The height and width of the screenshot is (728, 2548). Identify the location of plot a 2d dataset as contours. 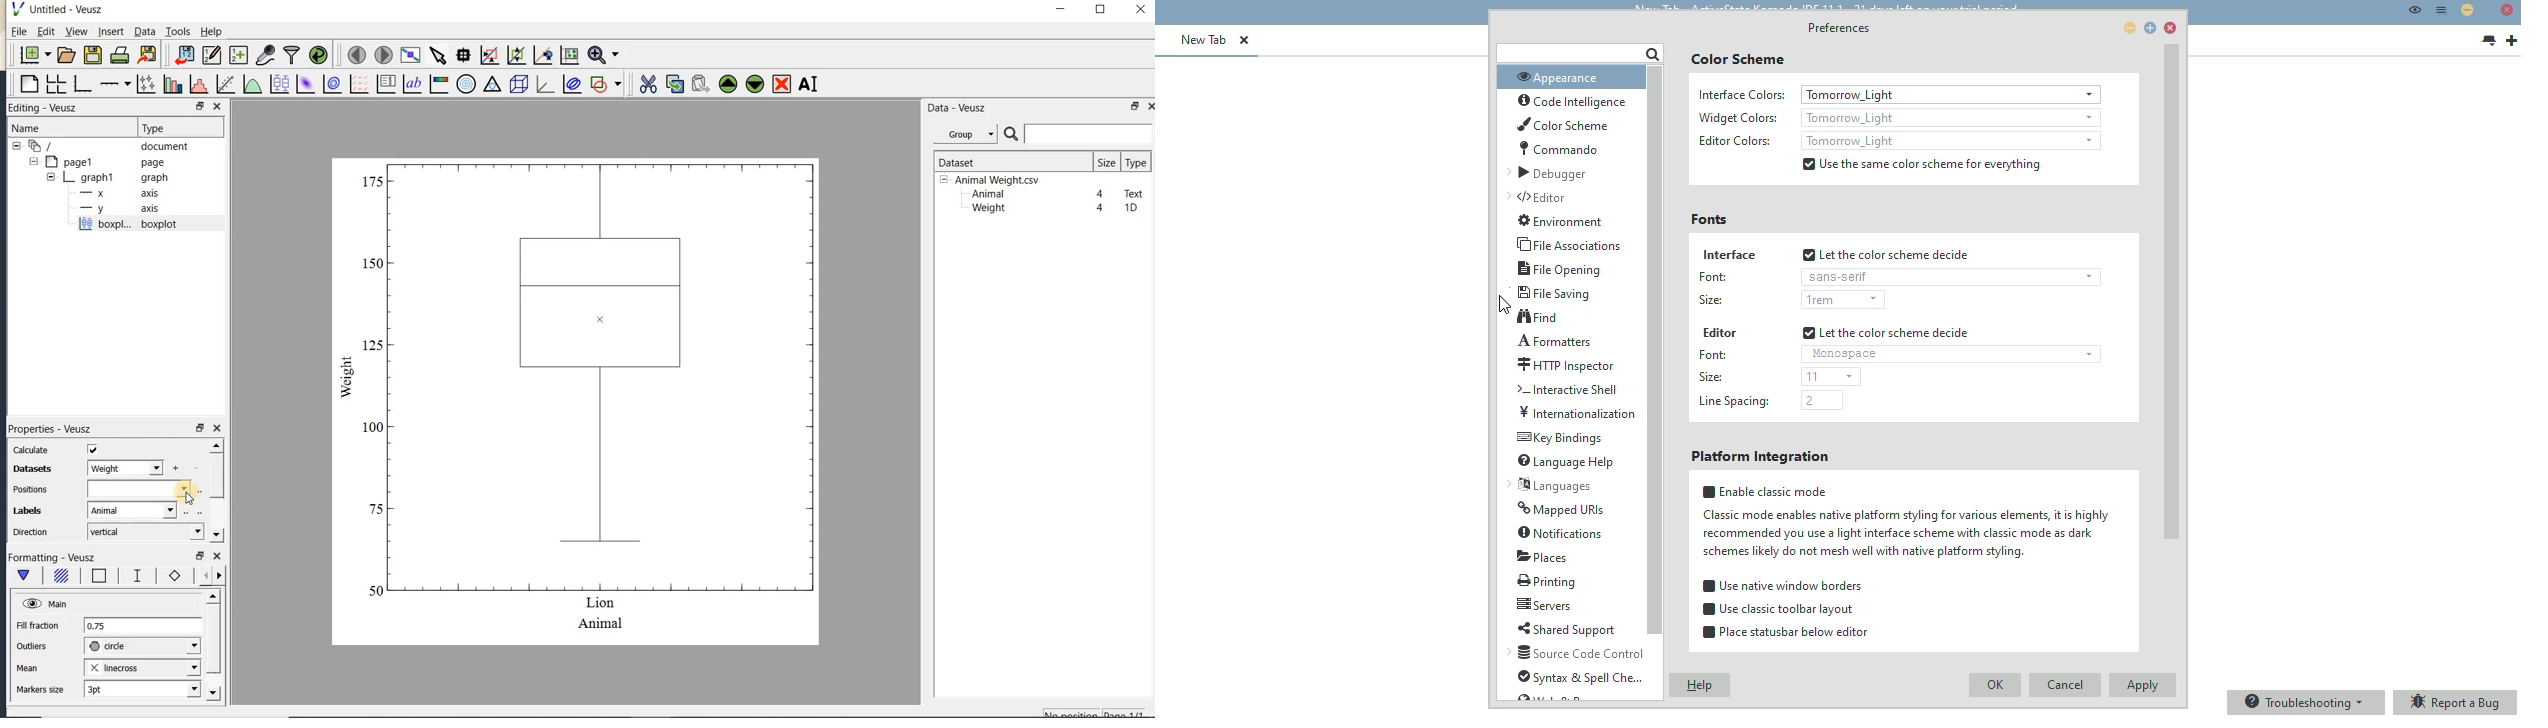
(331, 83).